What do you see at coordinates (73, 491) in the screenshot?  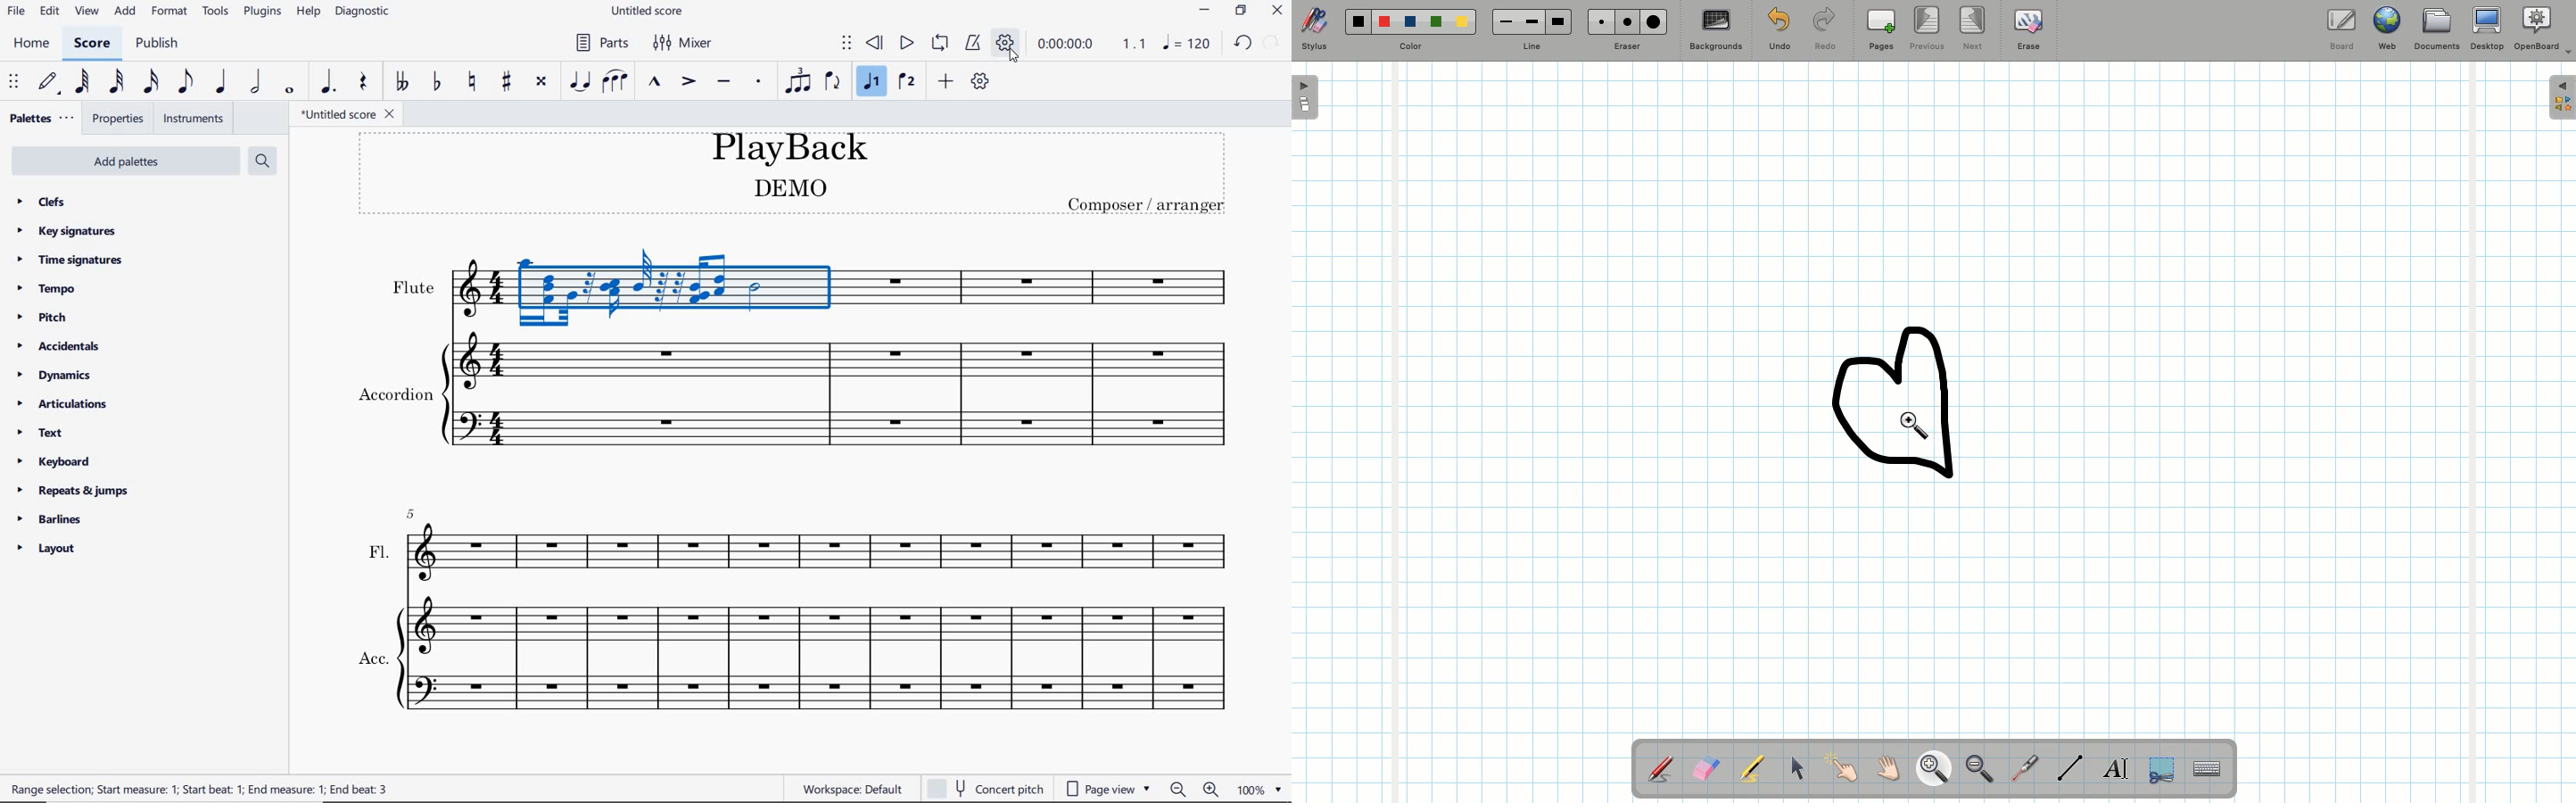 I see `repeats & jumps` at bounding box center [73, 491].